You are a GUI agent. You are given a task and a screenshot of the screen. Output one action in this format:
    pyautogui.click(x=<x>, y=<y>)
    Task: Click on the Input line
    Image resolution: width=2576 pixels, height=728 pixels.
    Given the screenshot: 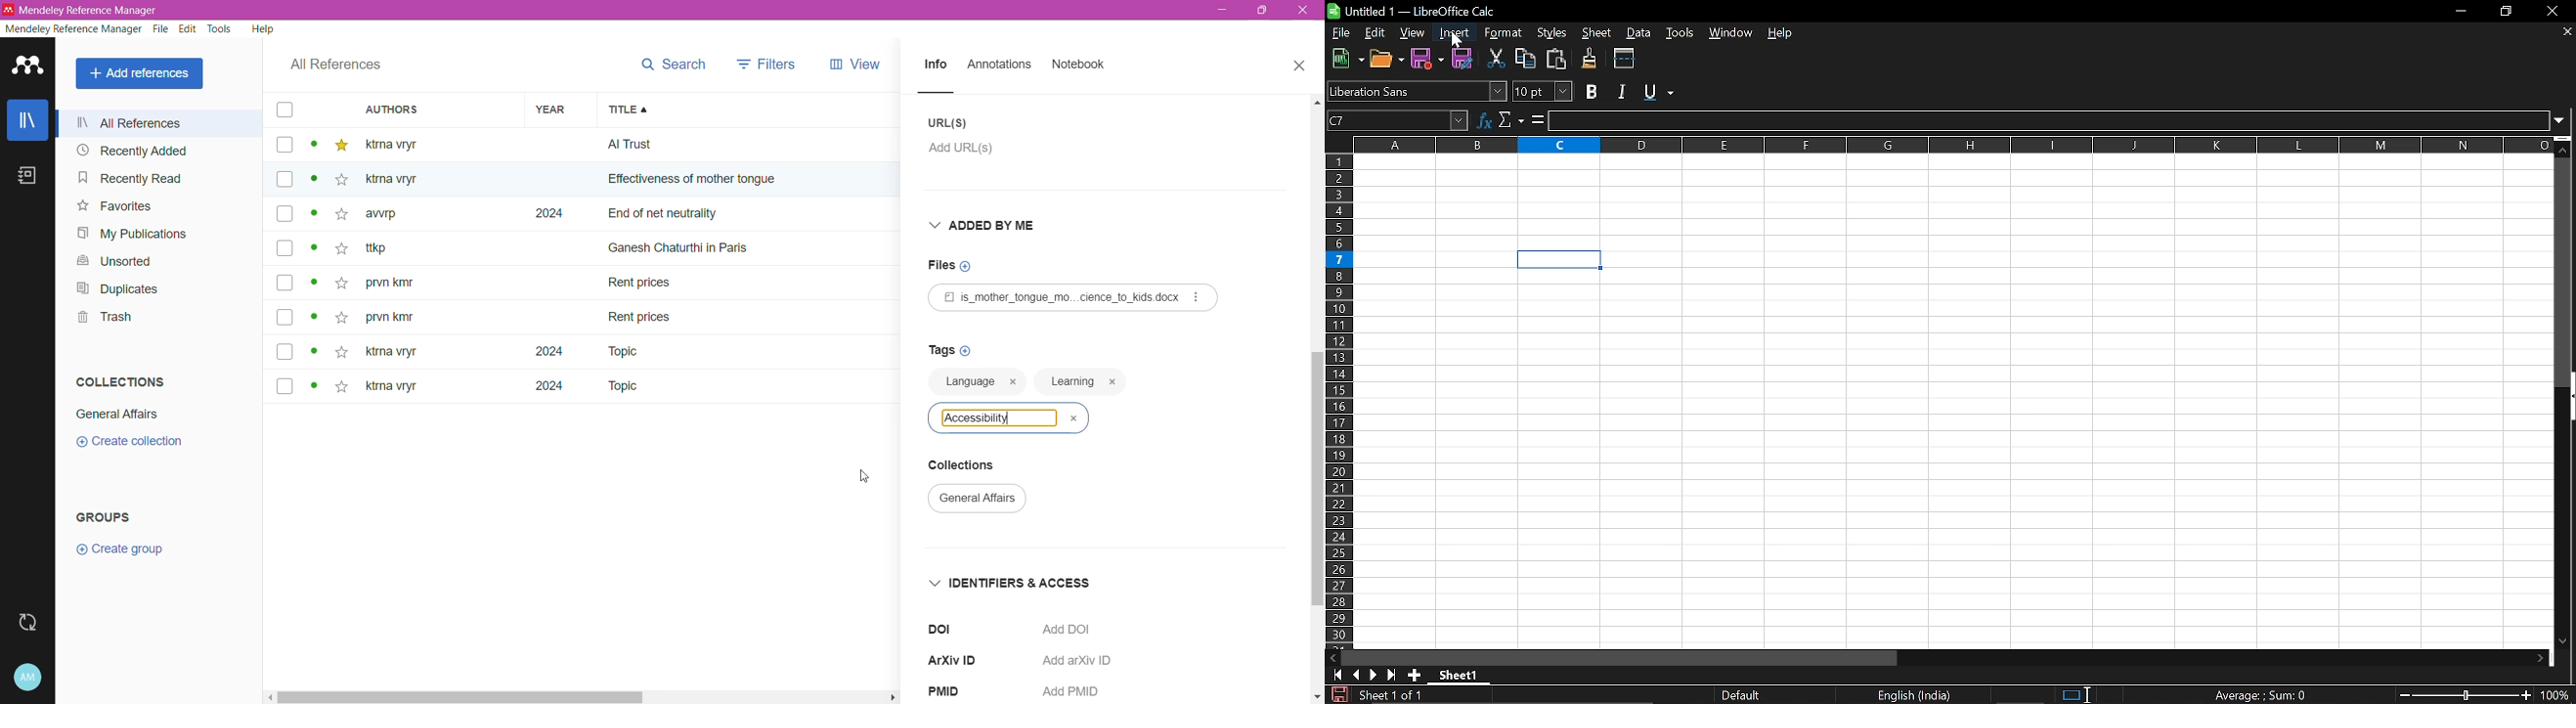 What is the action you would take?
    pyautogui.click(x=2049, y=121)
    